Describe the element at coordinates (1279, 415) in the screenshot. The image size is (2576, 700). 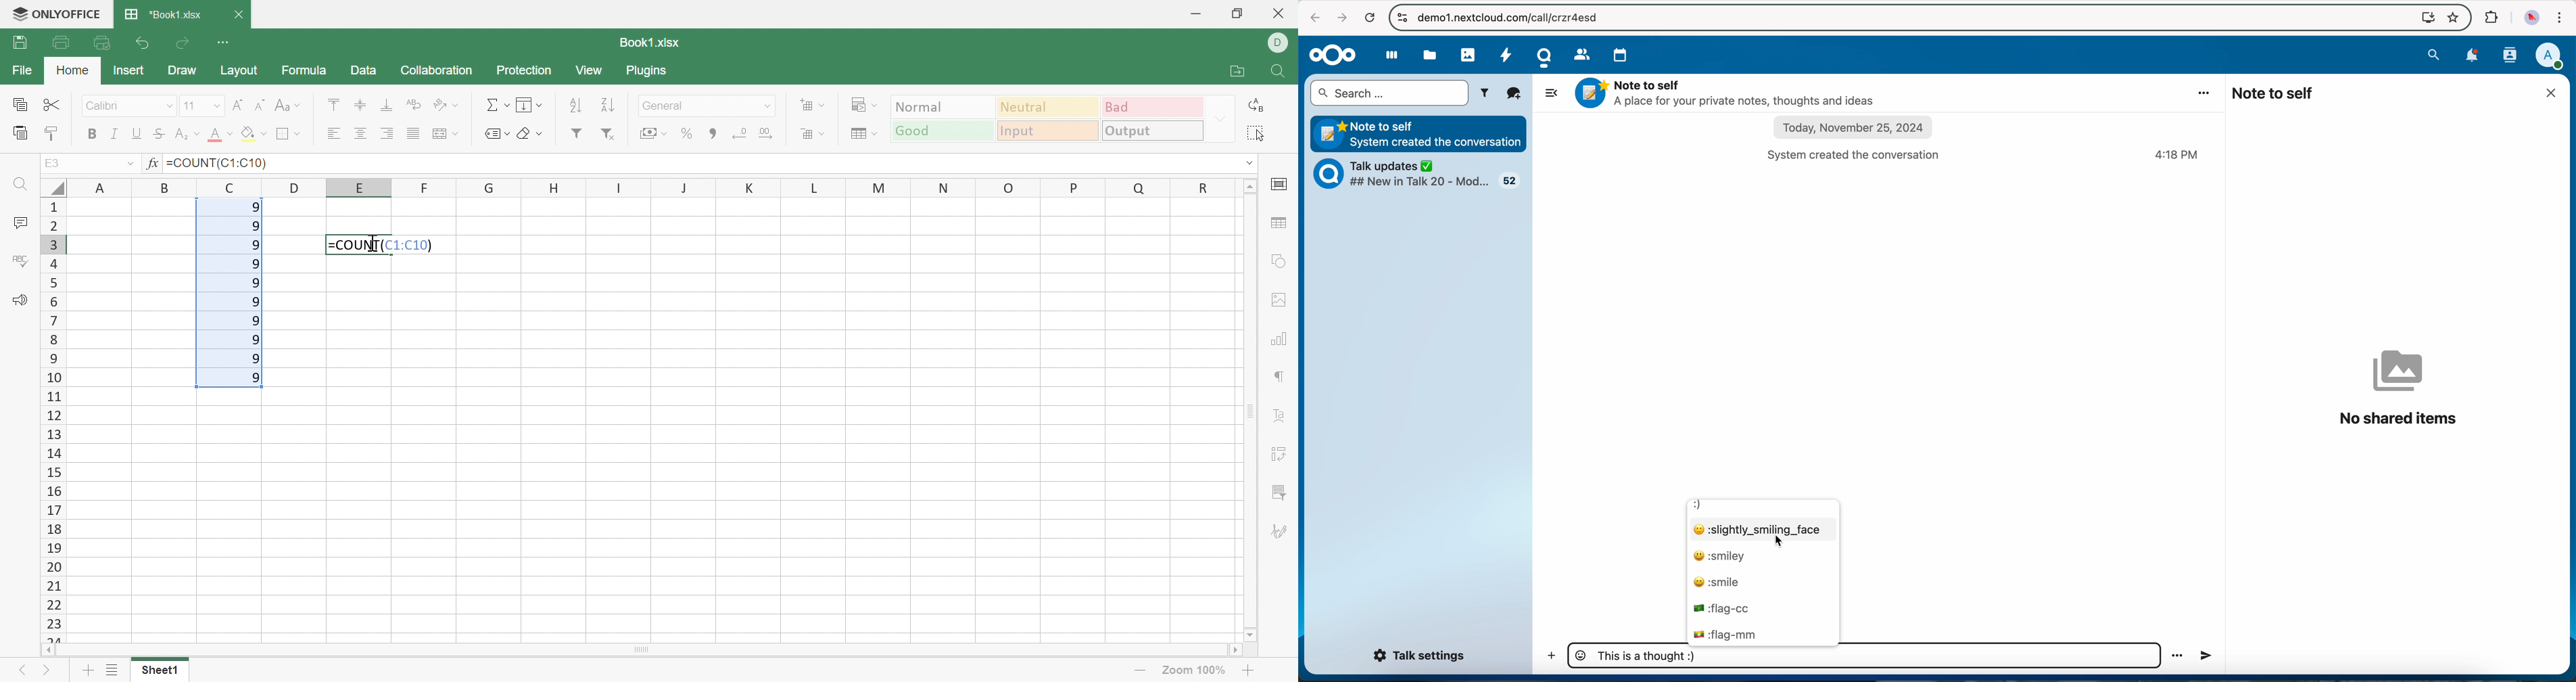
I see `Text Art settings` at that location.